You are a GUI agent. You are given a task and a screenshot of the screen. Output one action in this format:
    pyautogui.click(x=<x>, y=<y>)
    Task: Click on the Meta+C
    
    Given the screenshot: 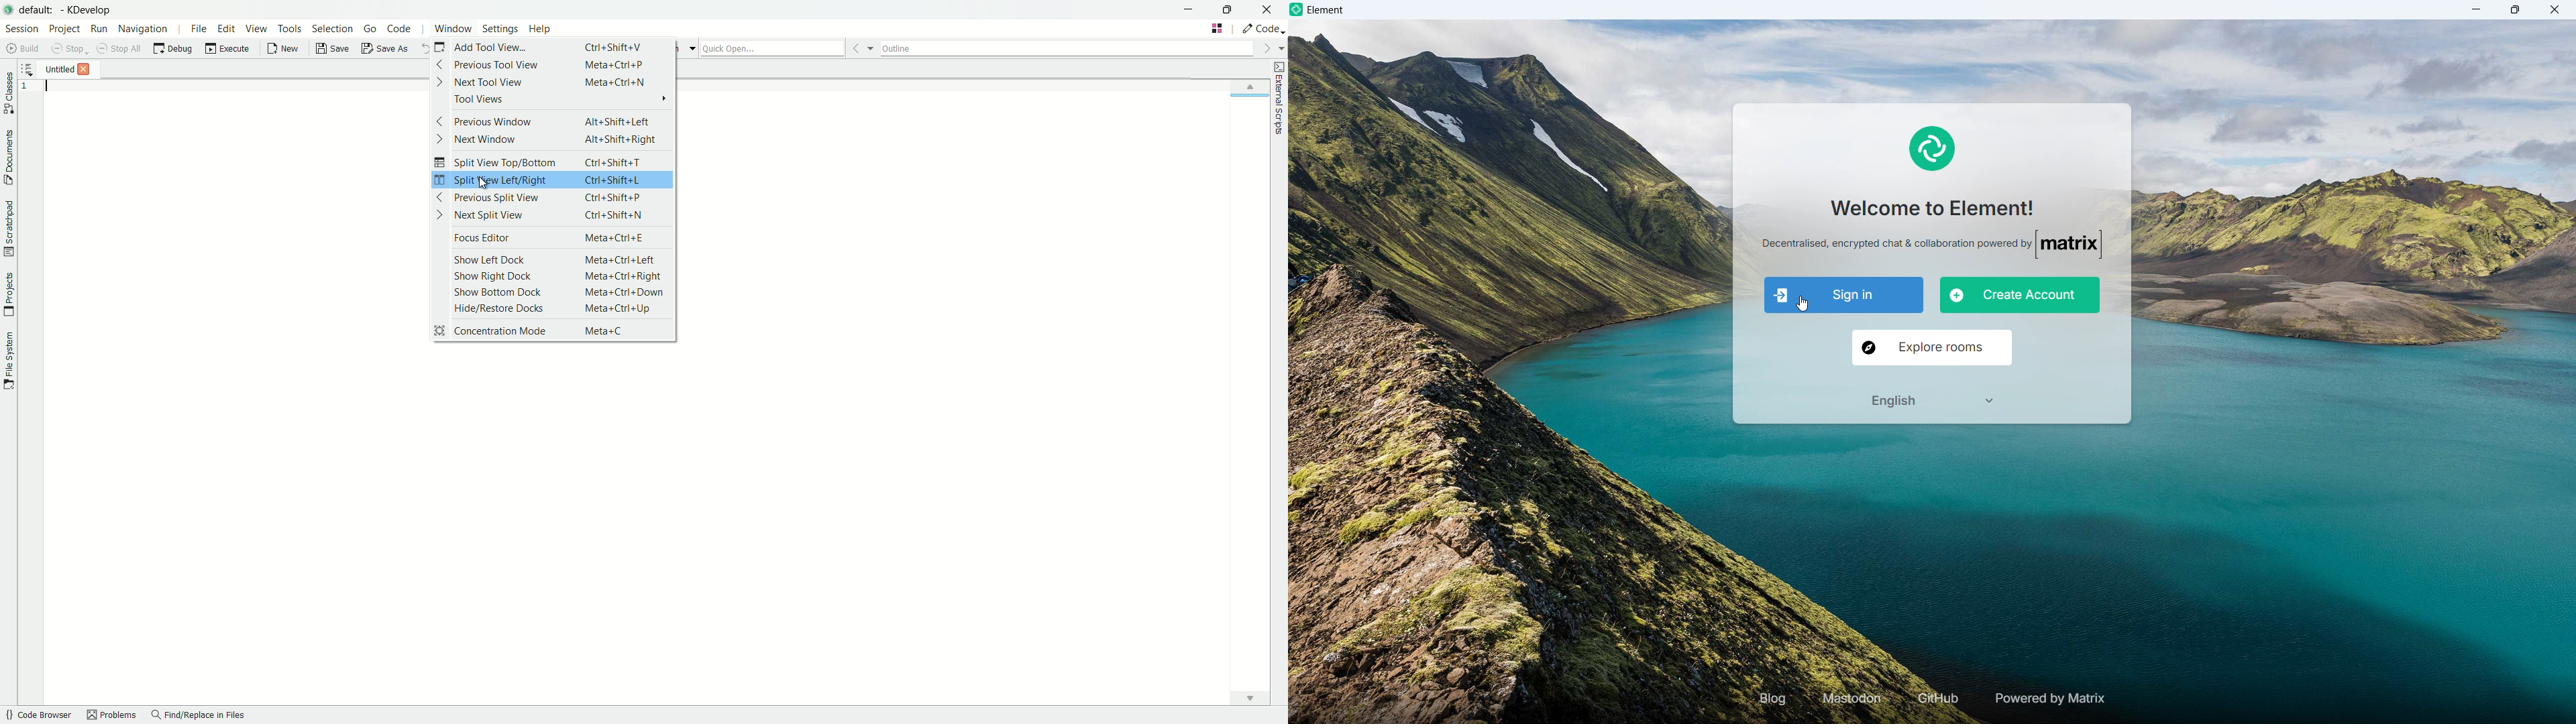 What is the action you would take?
    pyautogui.click(x=608, y=332)
    